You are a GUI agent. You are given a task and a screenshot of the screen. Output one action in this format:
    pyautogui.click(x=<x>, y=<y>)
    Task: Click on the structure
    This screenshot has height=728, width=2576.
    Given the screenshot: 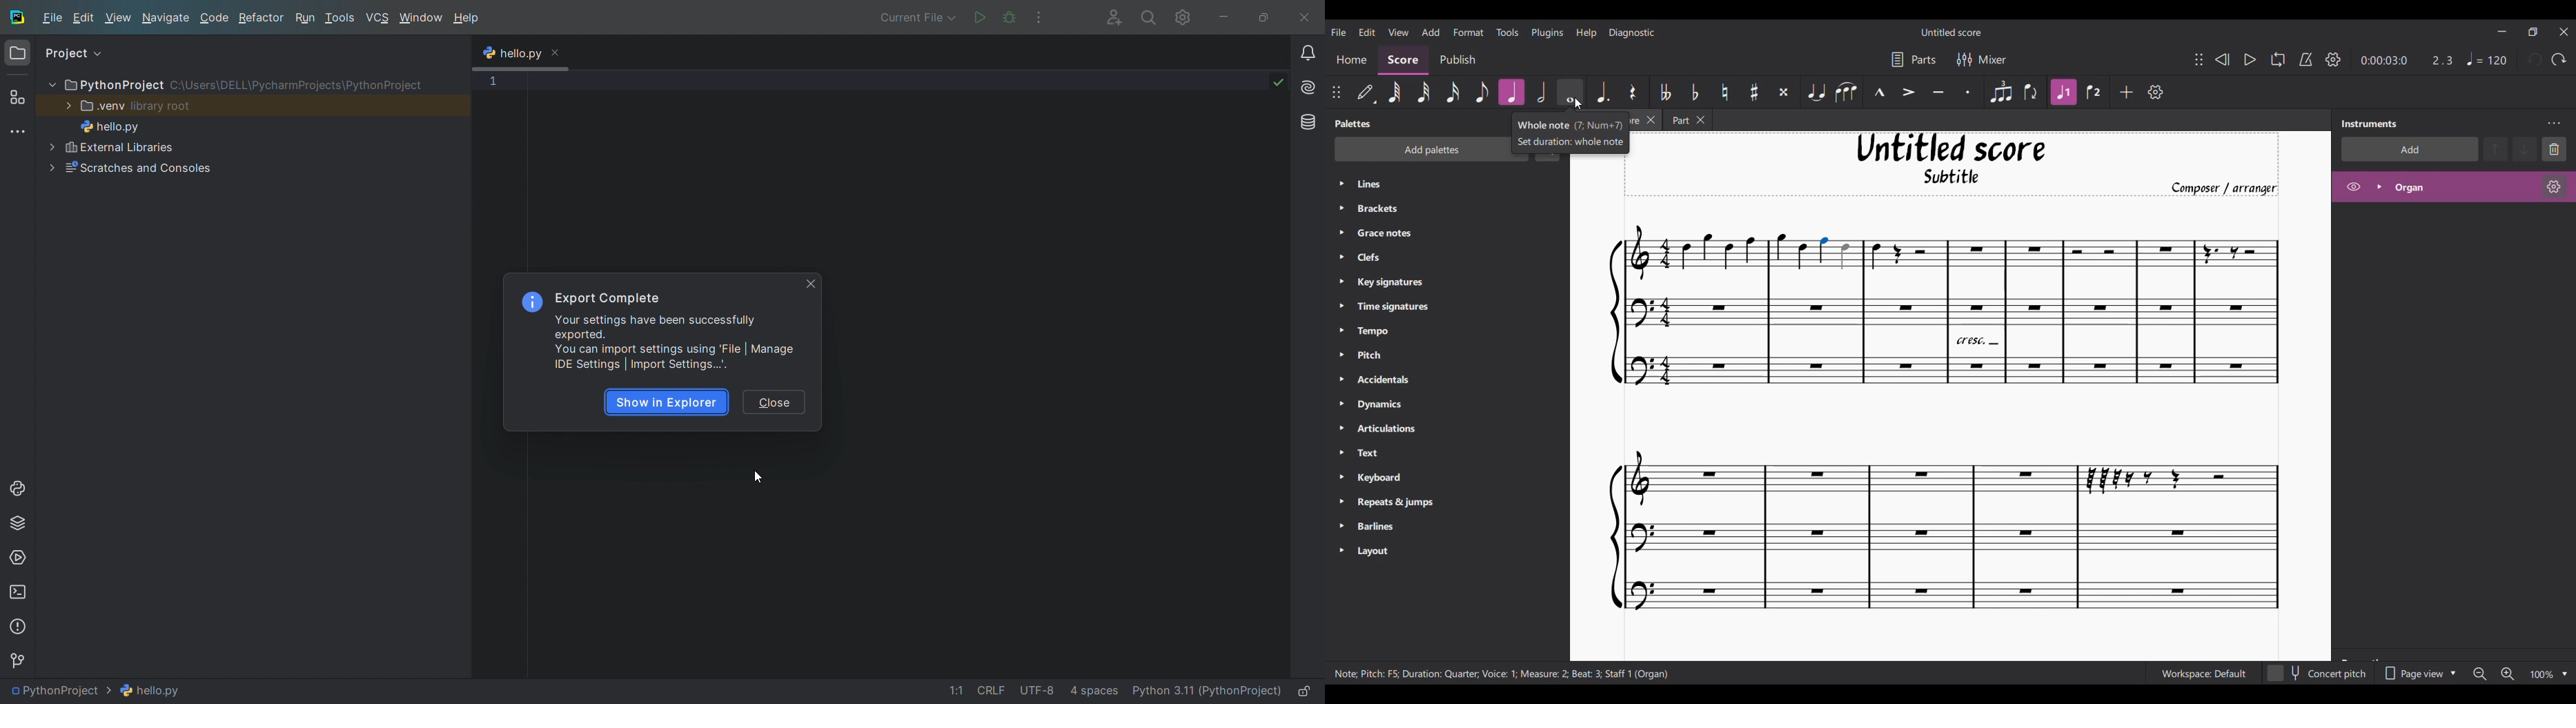 What is the action you would take?
    pyautogui.click(x=19, y=97)
    